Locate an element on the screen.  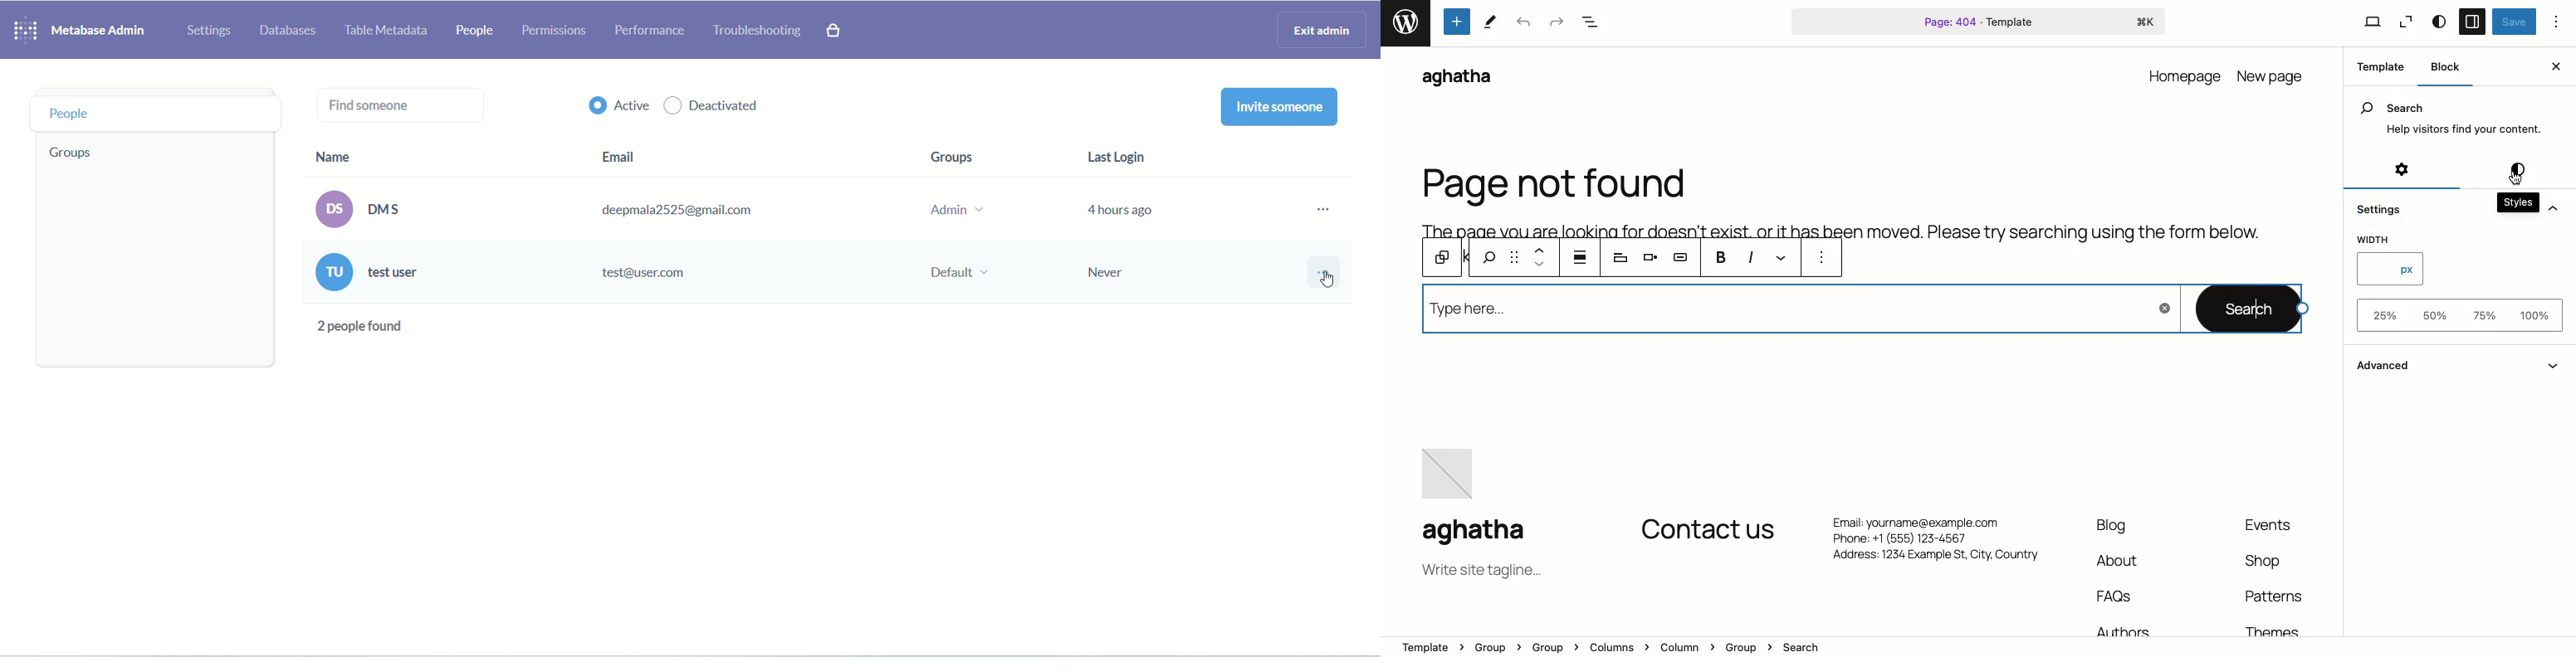
Location is located at coordinates (1979, 649).